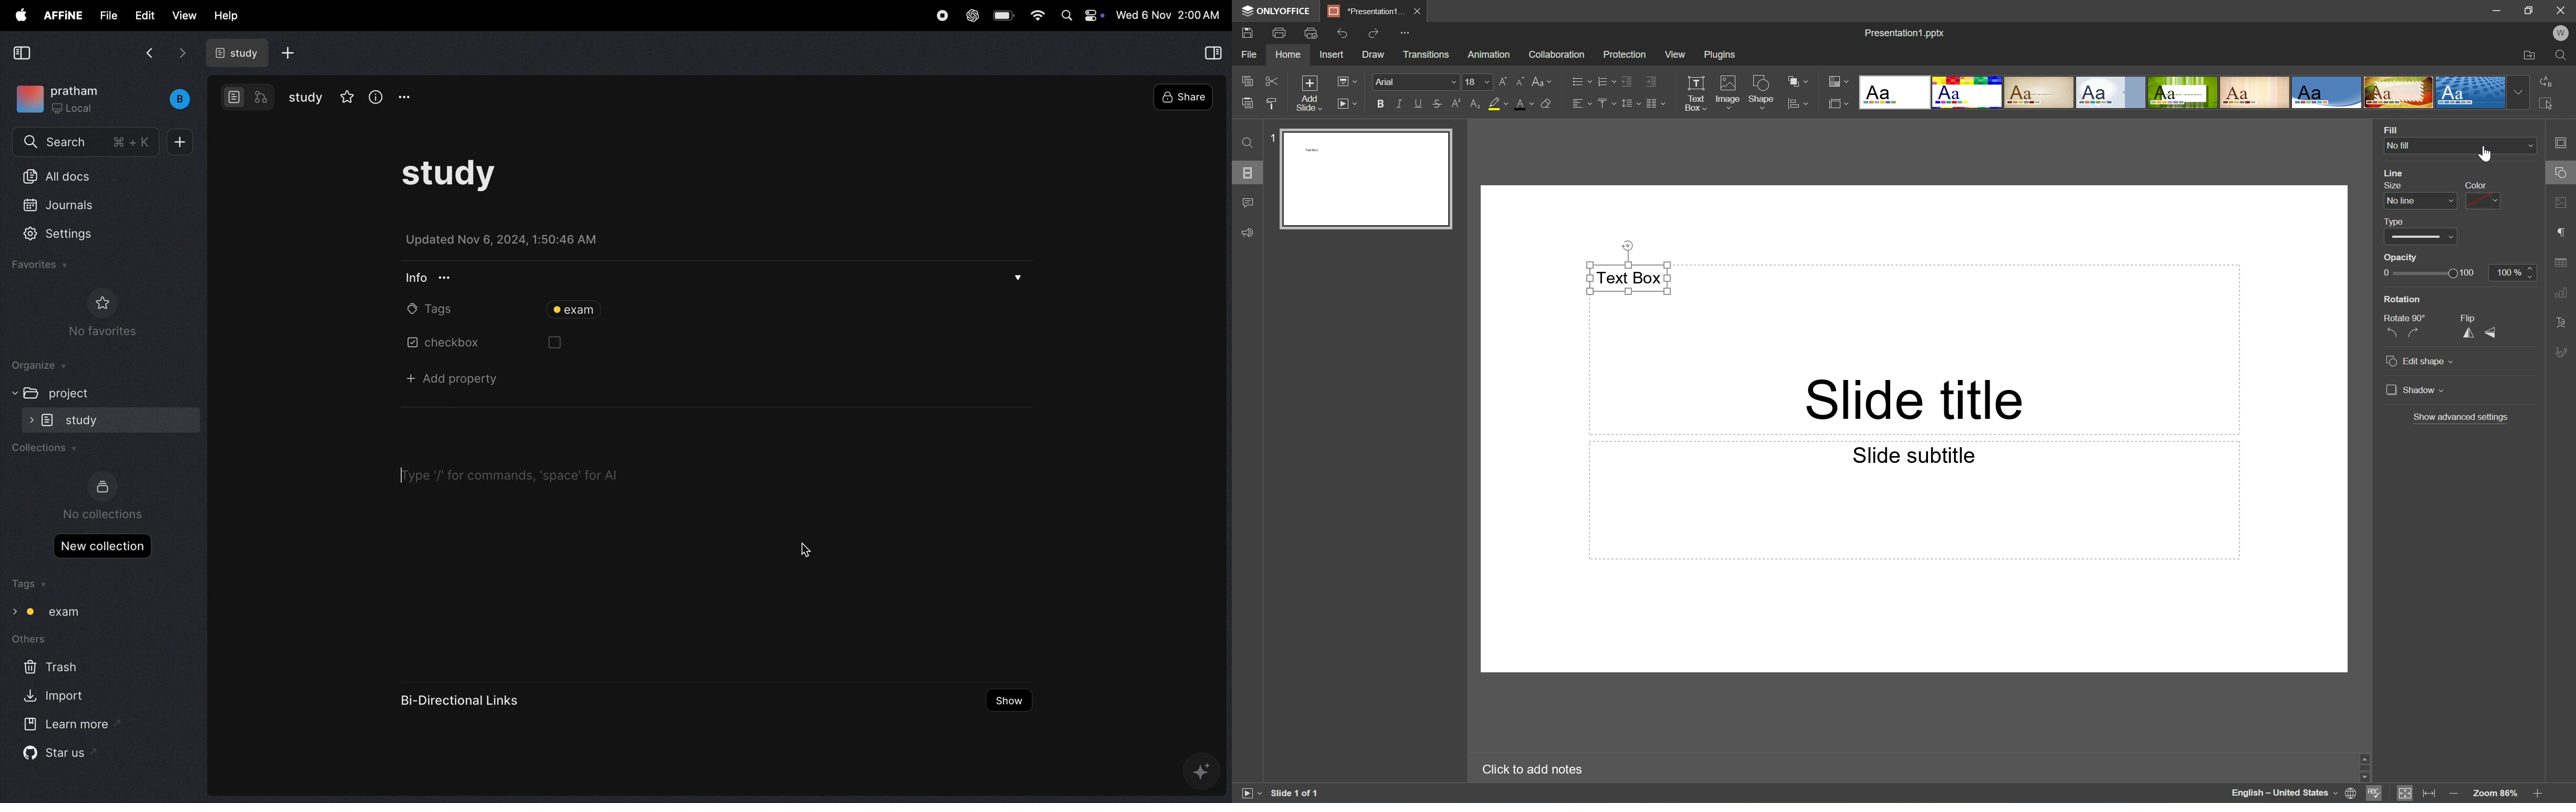 The height and width of the screenshot is (812, 2576). Describe the element at coordinates (74, 725) in the screenshot. I see `learn more` at that location.